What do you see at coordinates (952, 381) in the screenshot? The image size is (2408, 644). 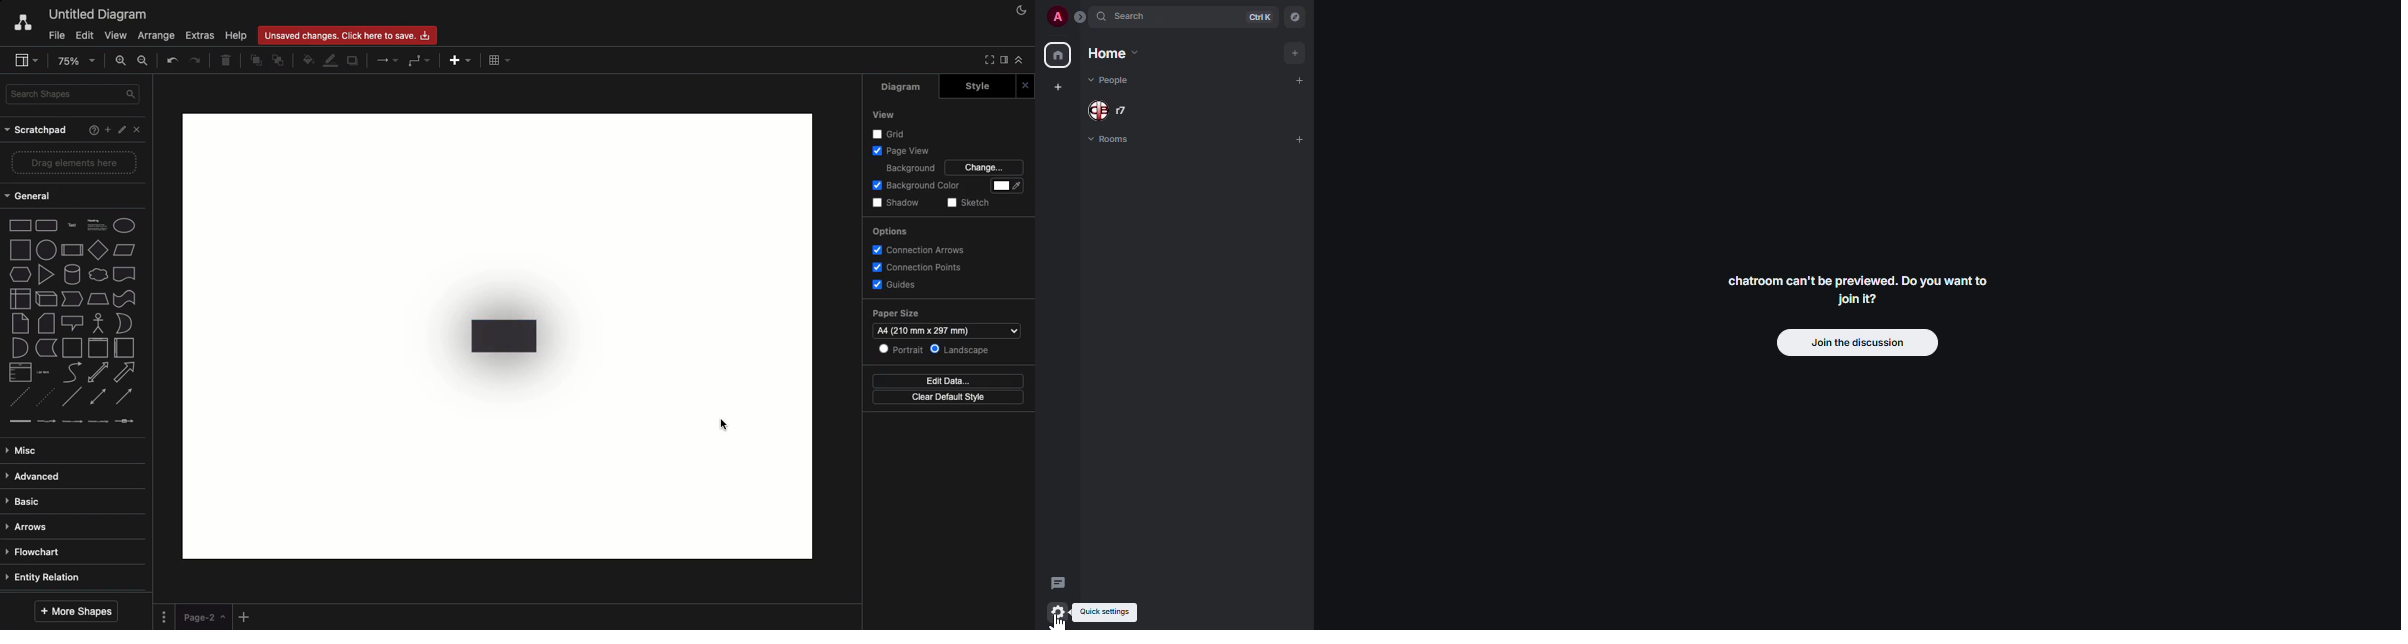 I see `Edit data` at bounding box center [952, 381].